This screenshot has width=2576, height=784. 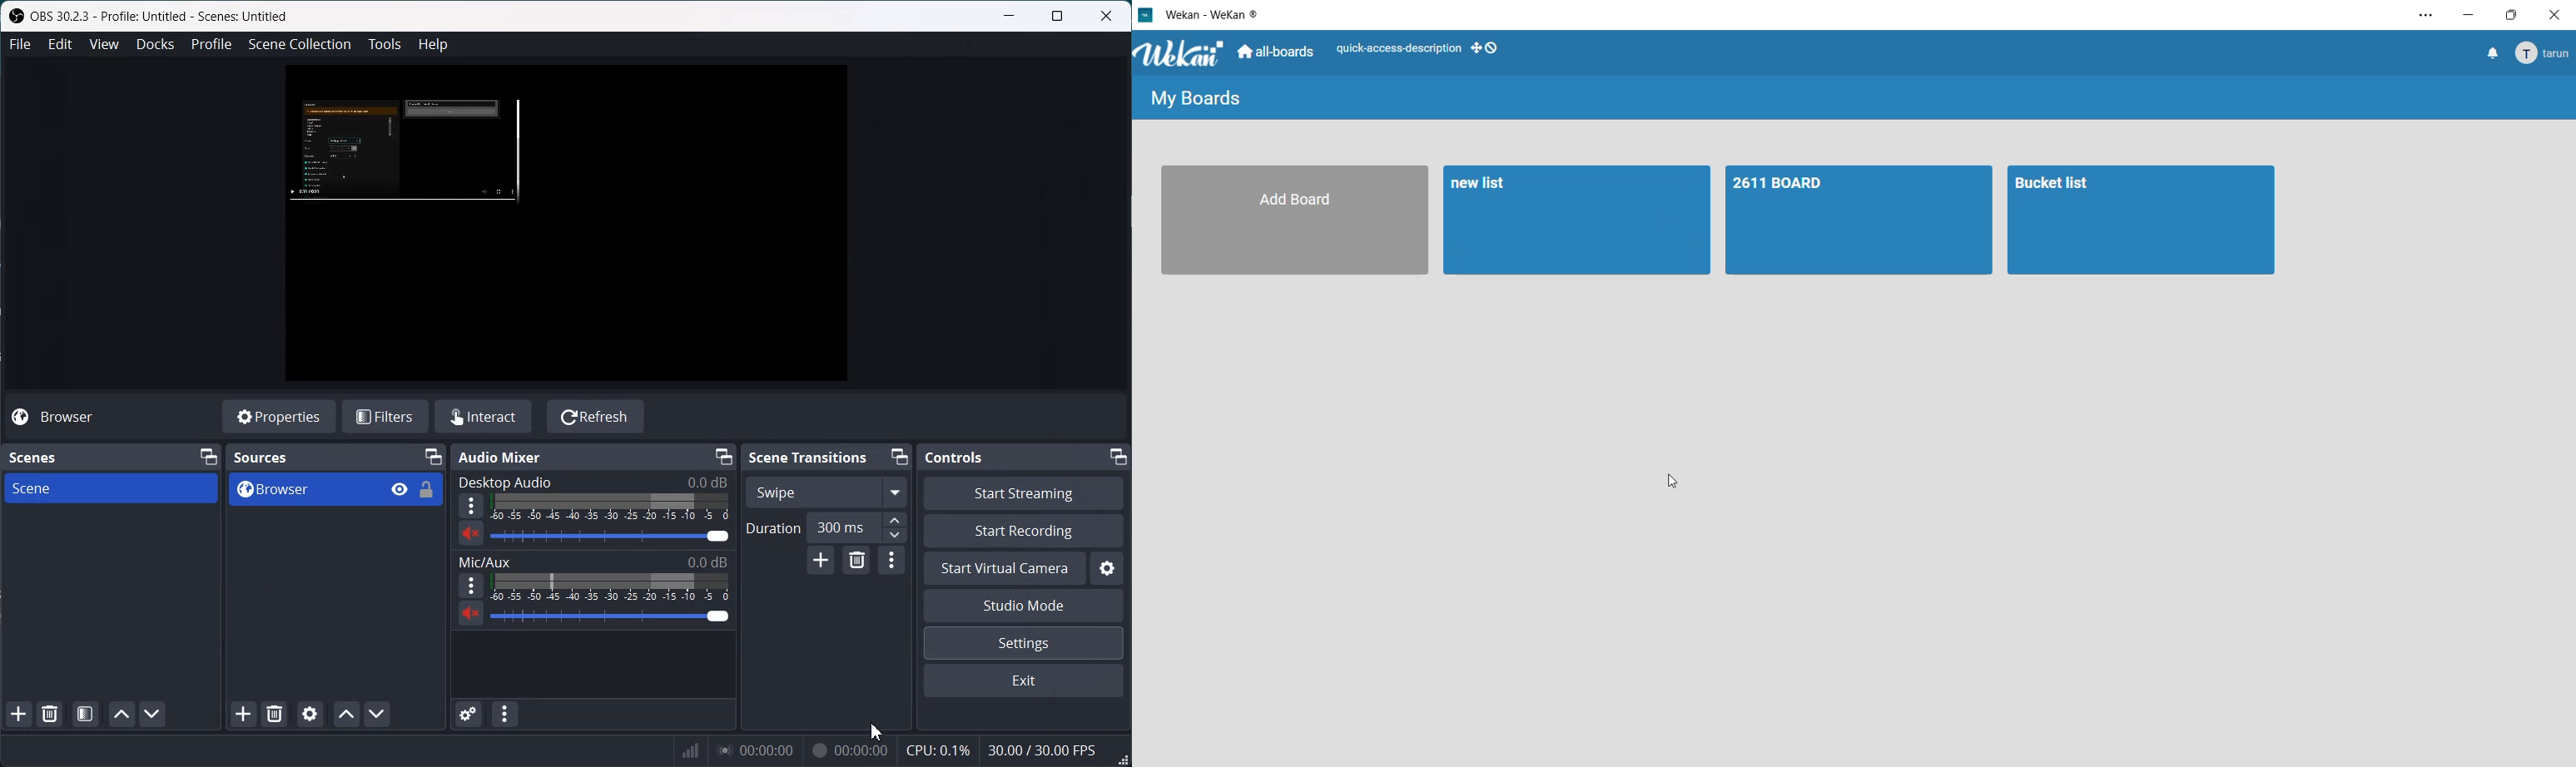 I want to click on 300 ms, so click(x=859, y=529).